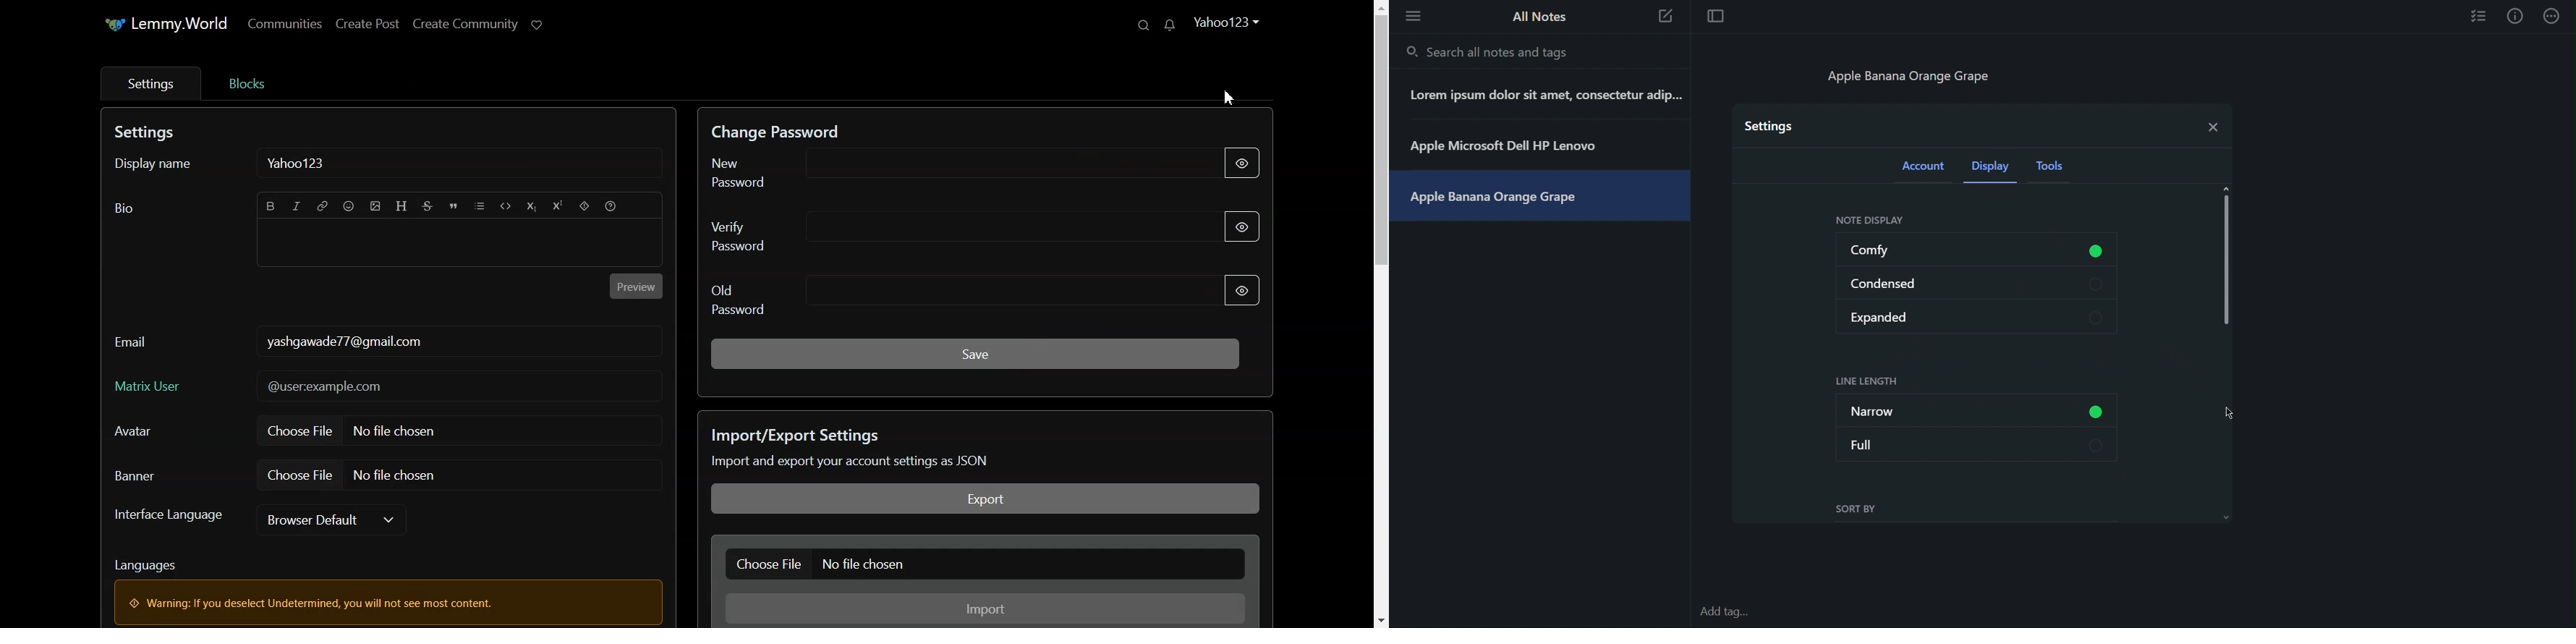 This screenshot has height=644, width=2576. What do you see at coordinates (132, 208) in the screenshot?
I see `Text` at bounding box center [132, 208].